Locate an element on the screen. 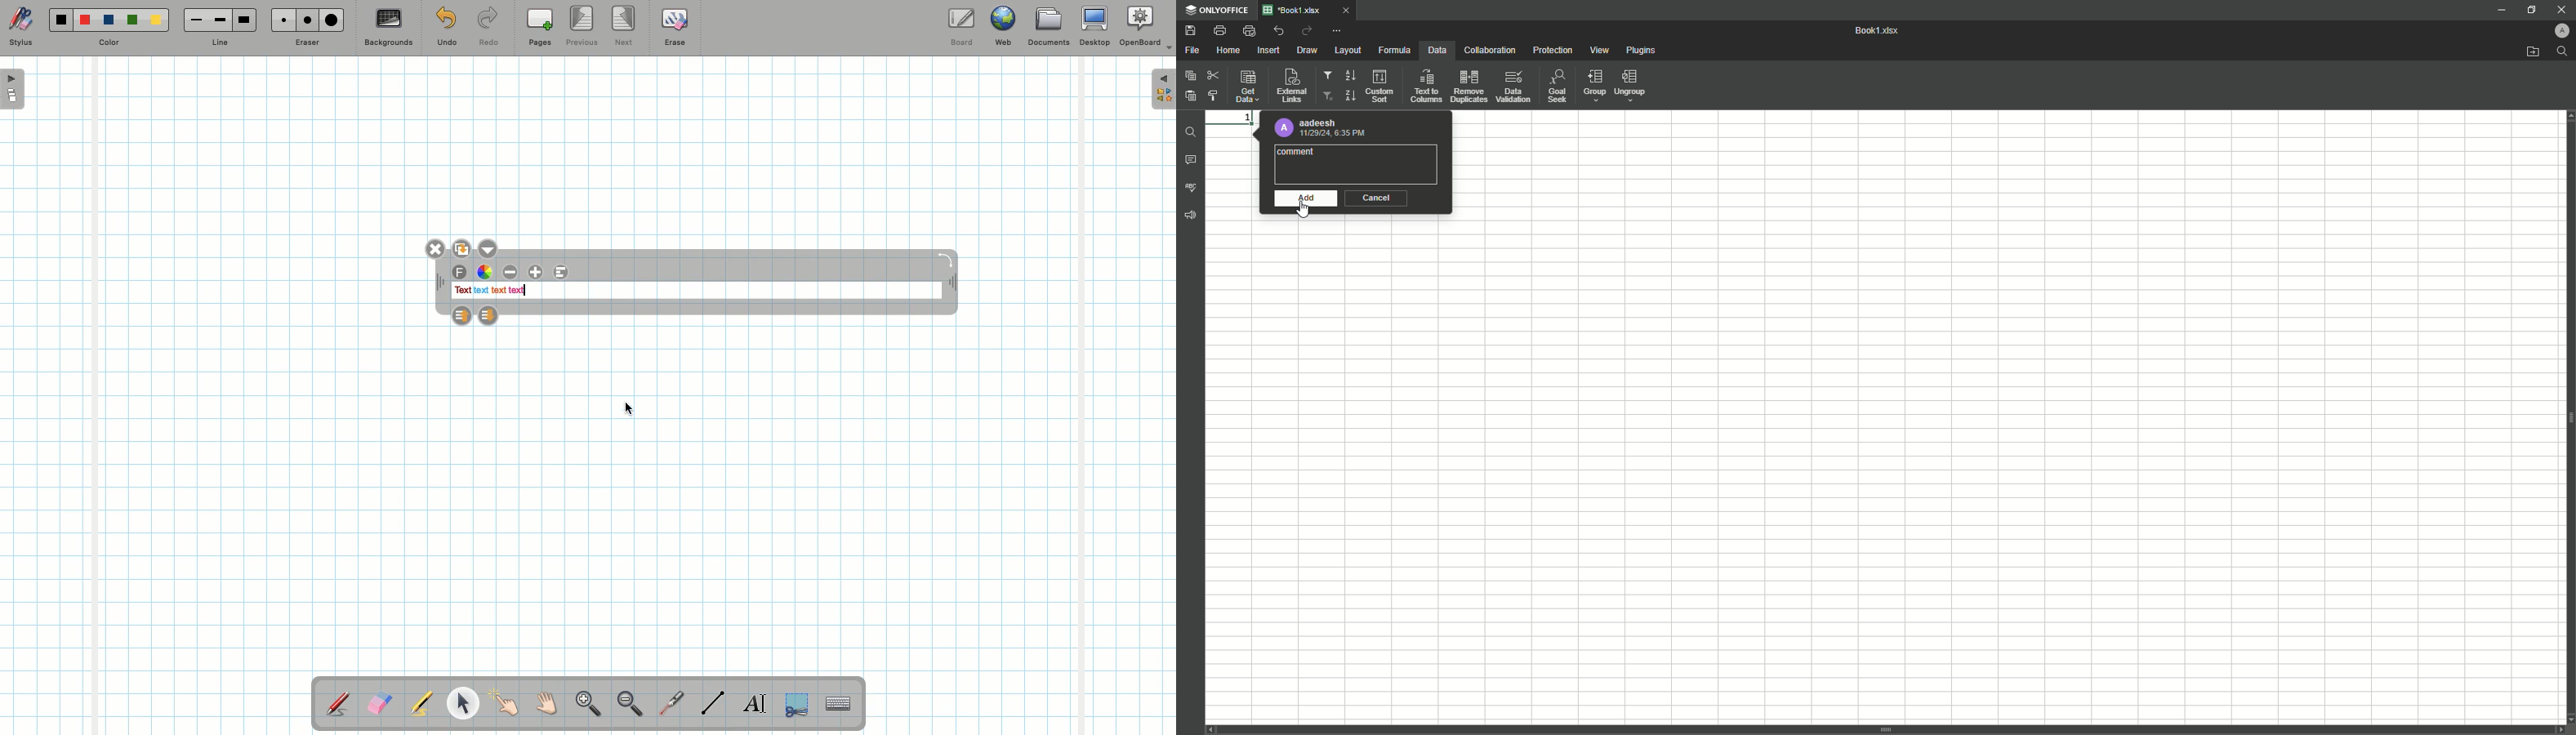 The image size is (2576, 756). Print is located at coordinates (1219, 31).